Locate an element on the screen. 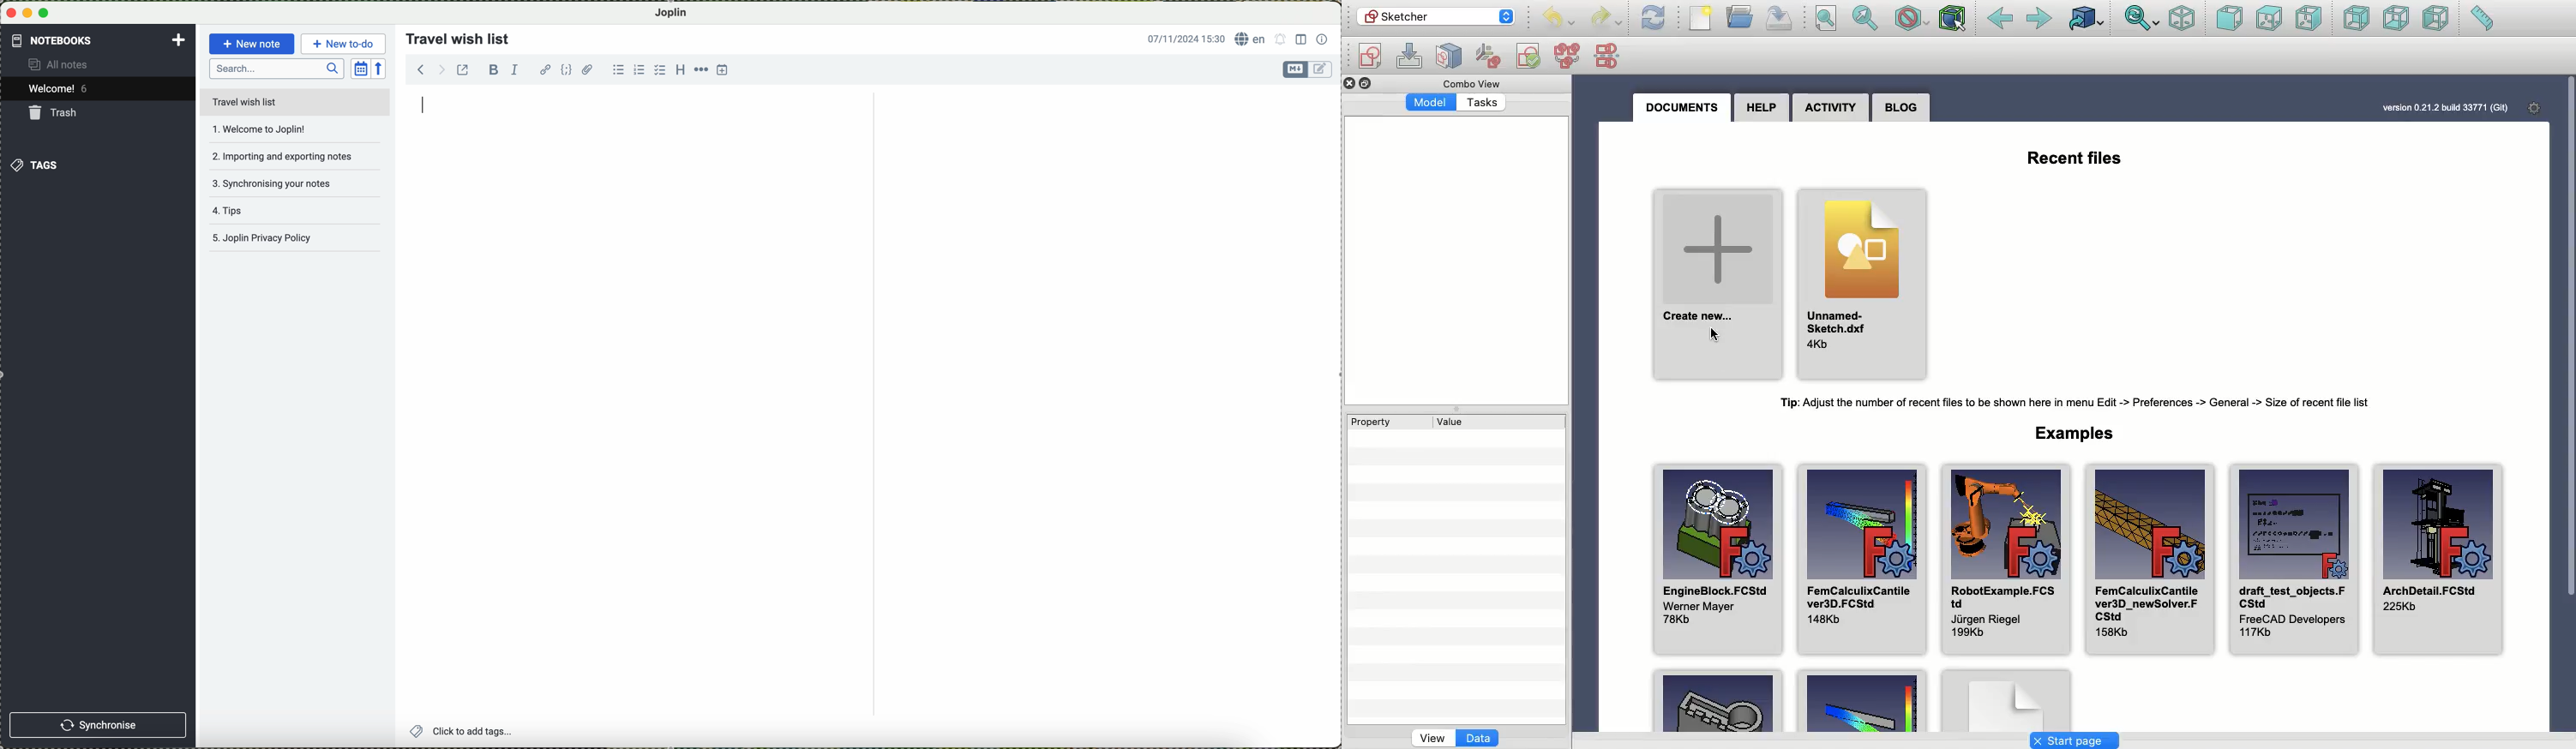 This screenshot has width=2576, height=756. search bar is located at coordinates (277, 69).